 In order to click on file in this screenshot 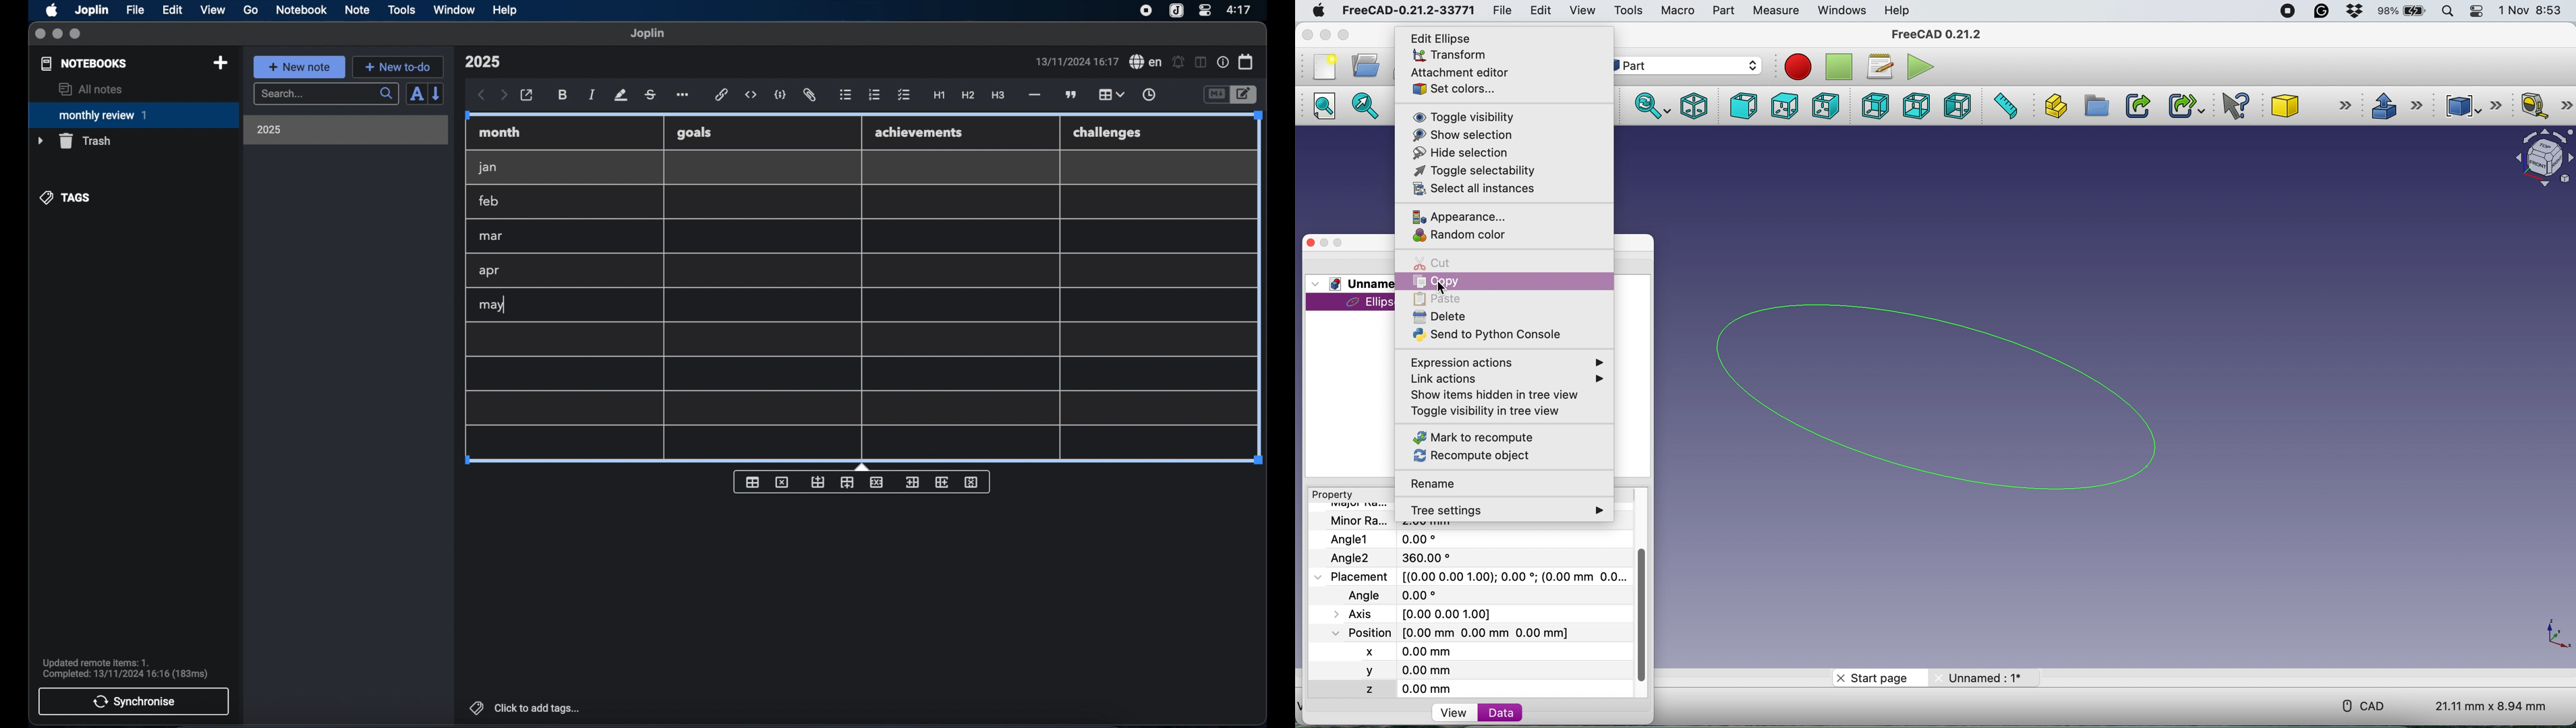, I will do `click(135, 10)`.